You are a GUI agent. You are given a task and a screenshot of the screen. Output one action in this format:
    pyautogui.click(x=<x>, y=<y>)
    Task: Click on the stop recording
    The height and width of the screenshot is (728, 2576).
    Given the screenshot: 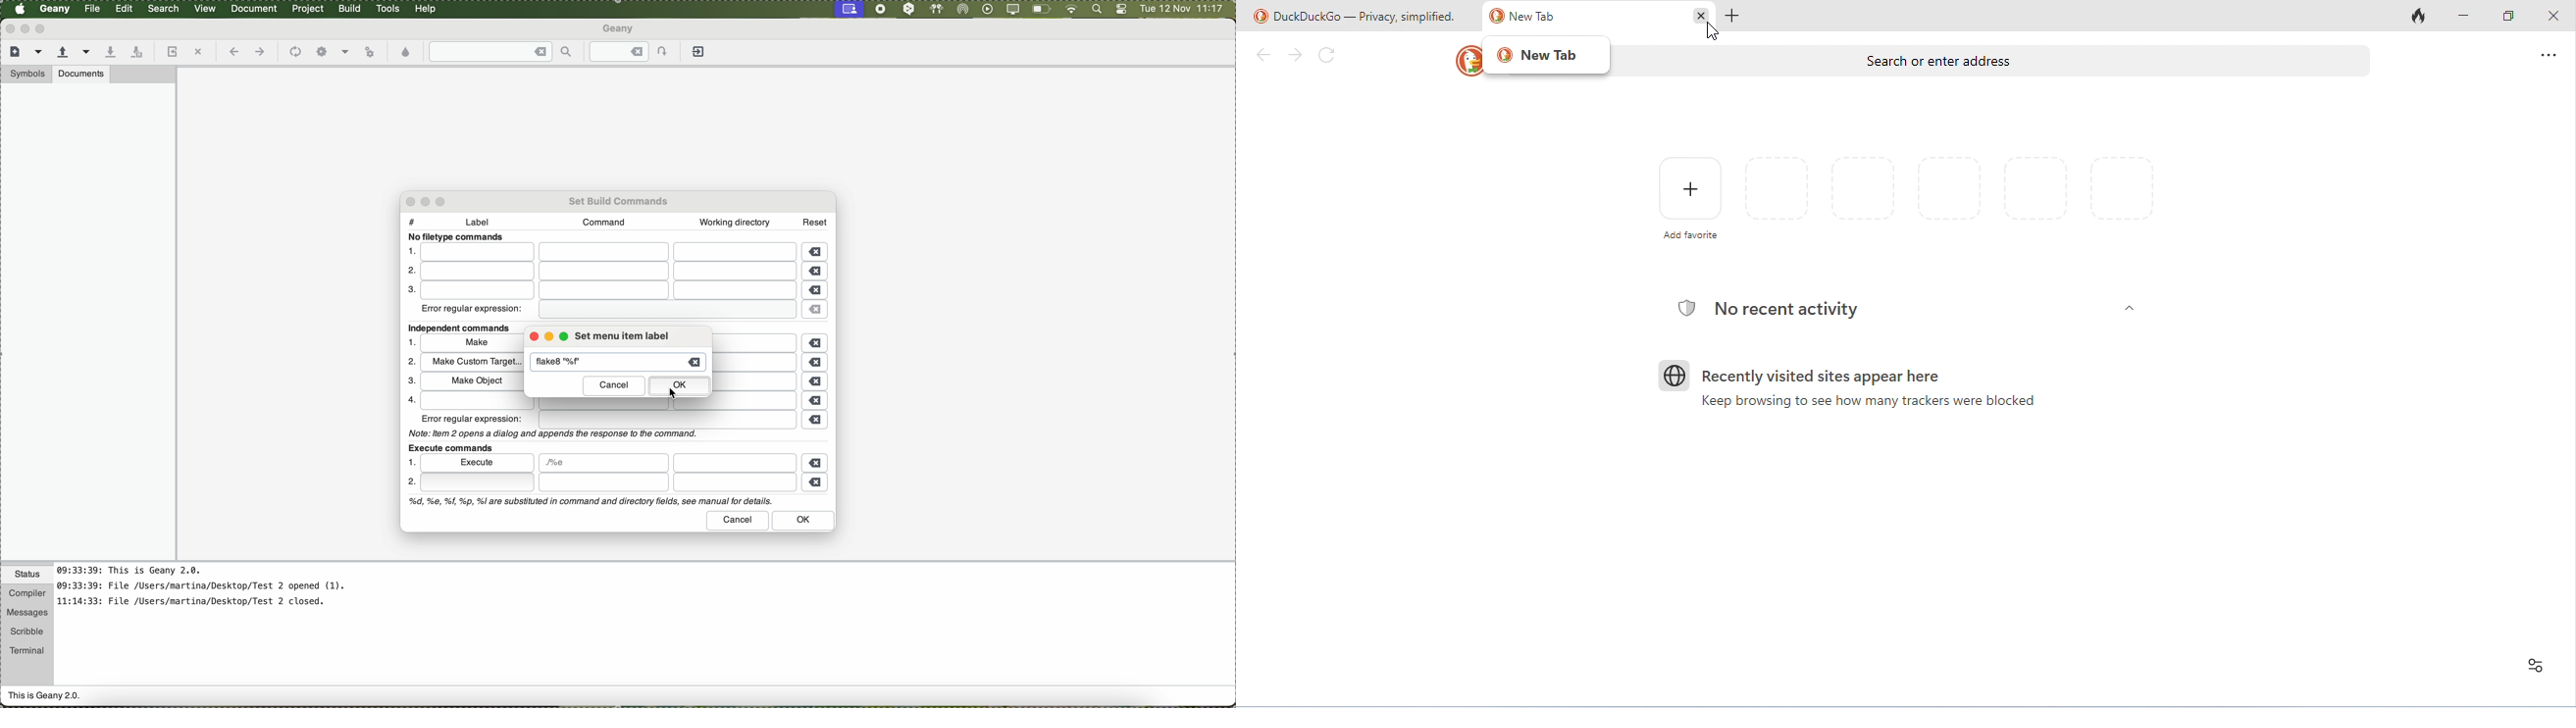 What is the action you would take?
    pyautogui.click(x=880, y=9)
    